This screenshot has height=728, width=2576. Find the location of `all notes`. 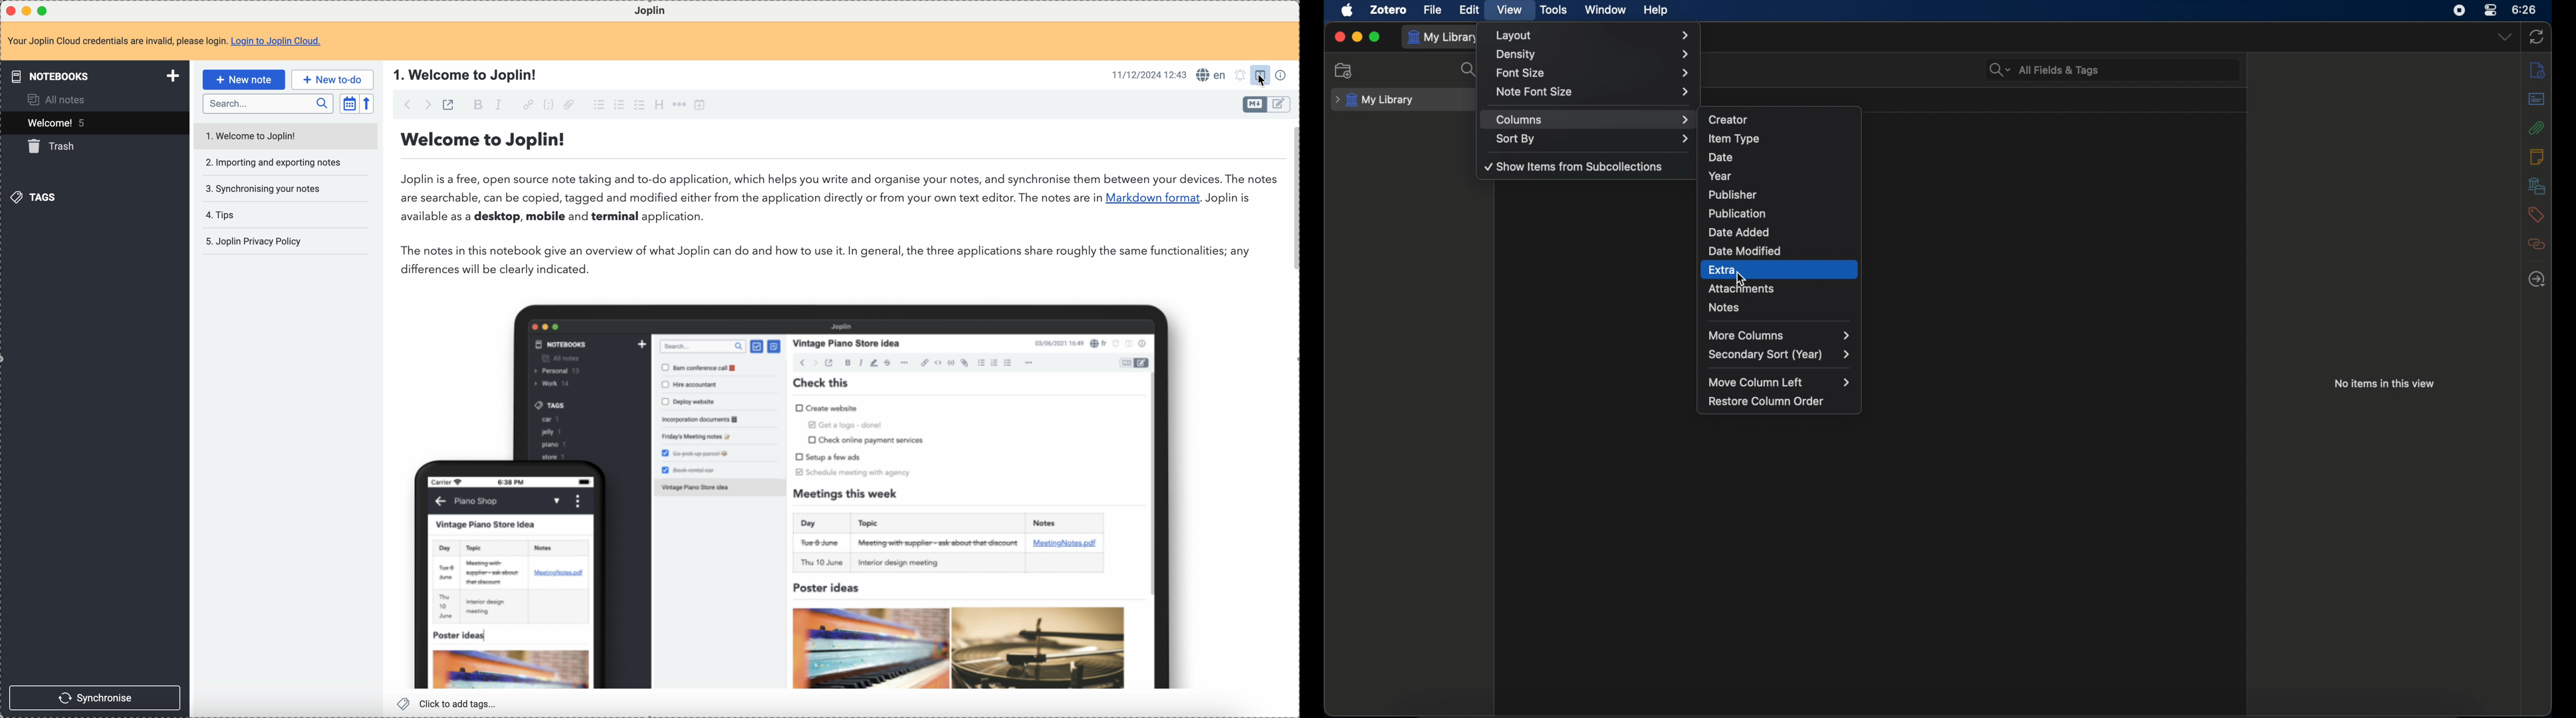

all notes is located at coordinates (62, 99).